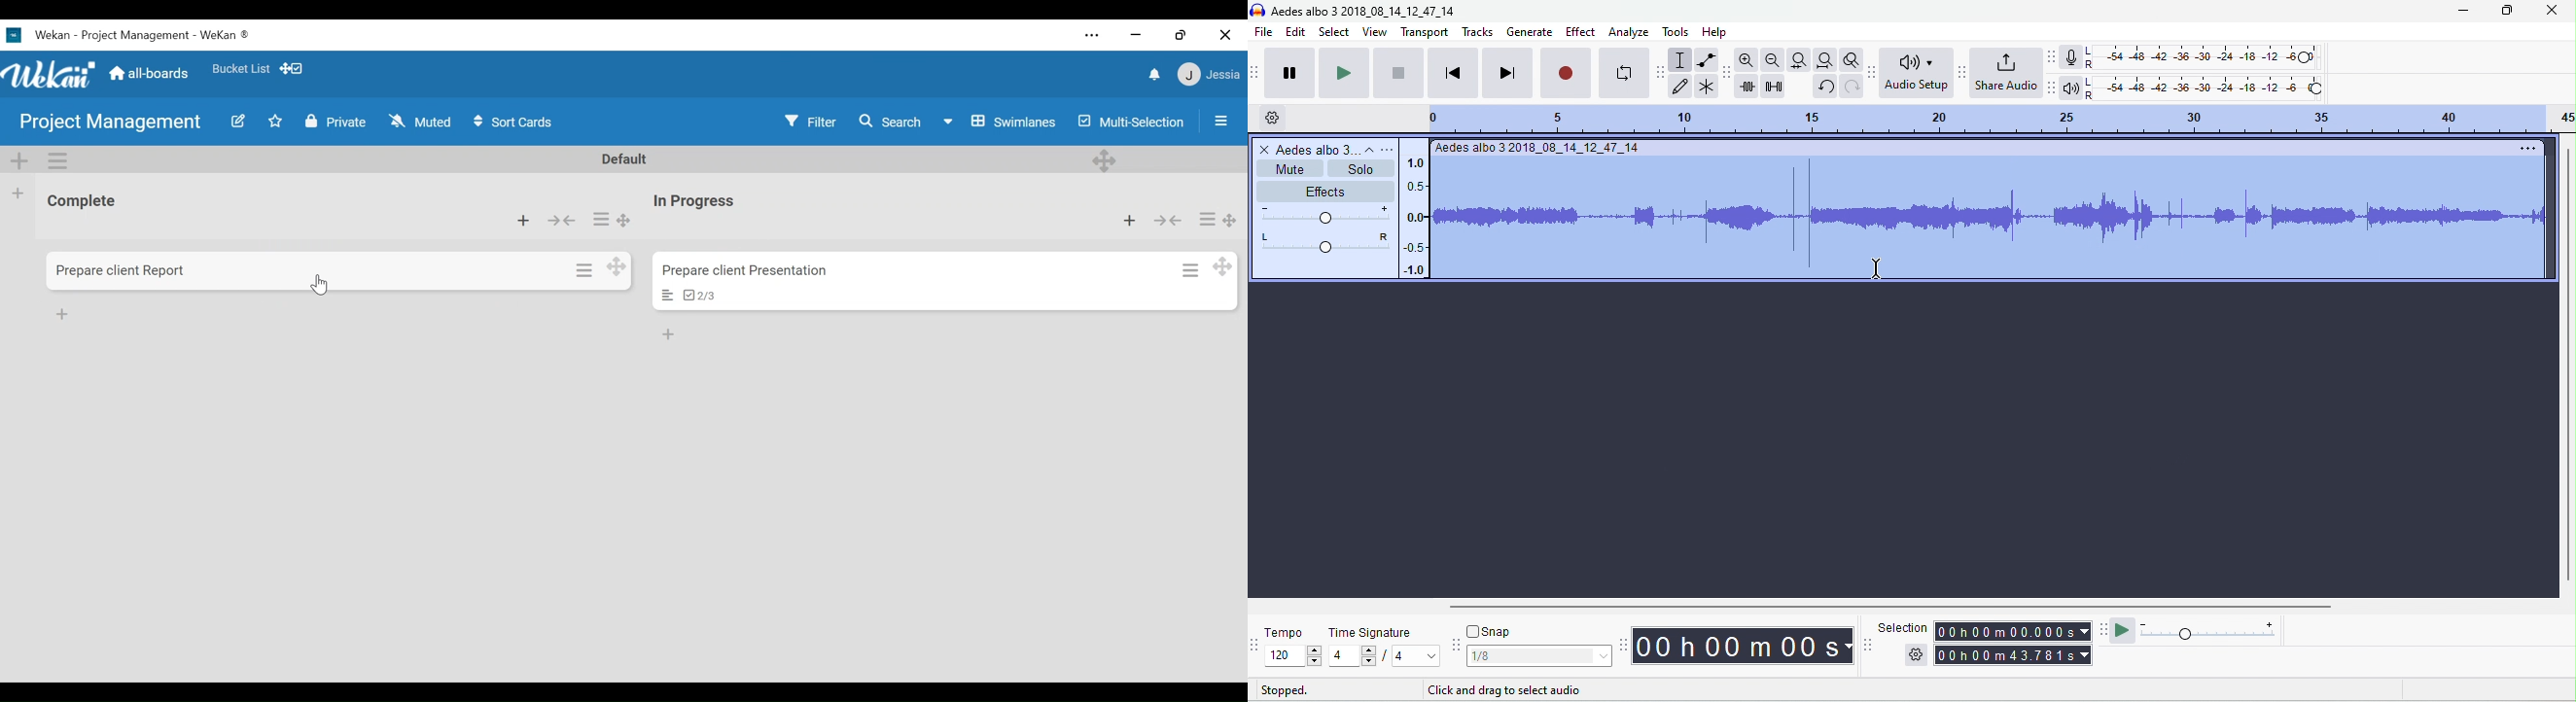 Image resolution: width=2576 pixels, height=728 pixels. What do you see at coordinates (1798, 59) in the screenshot?
I see `fit track to width` at bounding box center [1798, 59].